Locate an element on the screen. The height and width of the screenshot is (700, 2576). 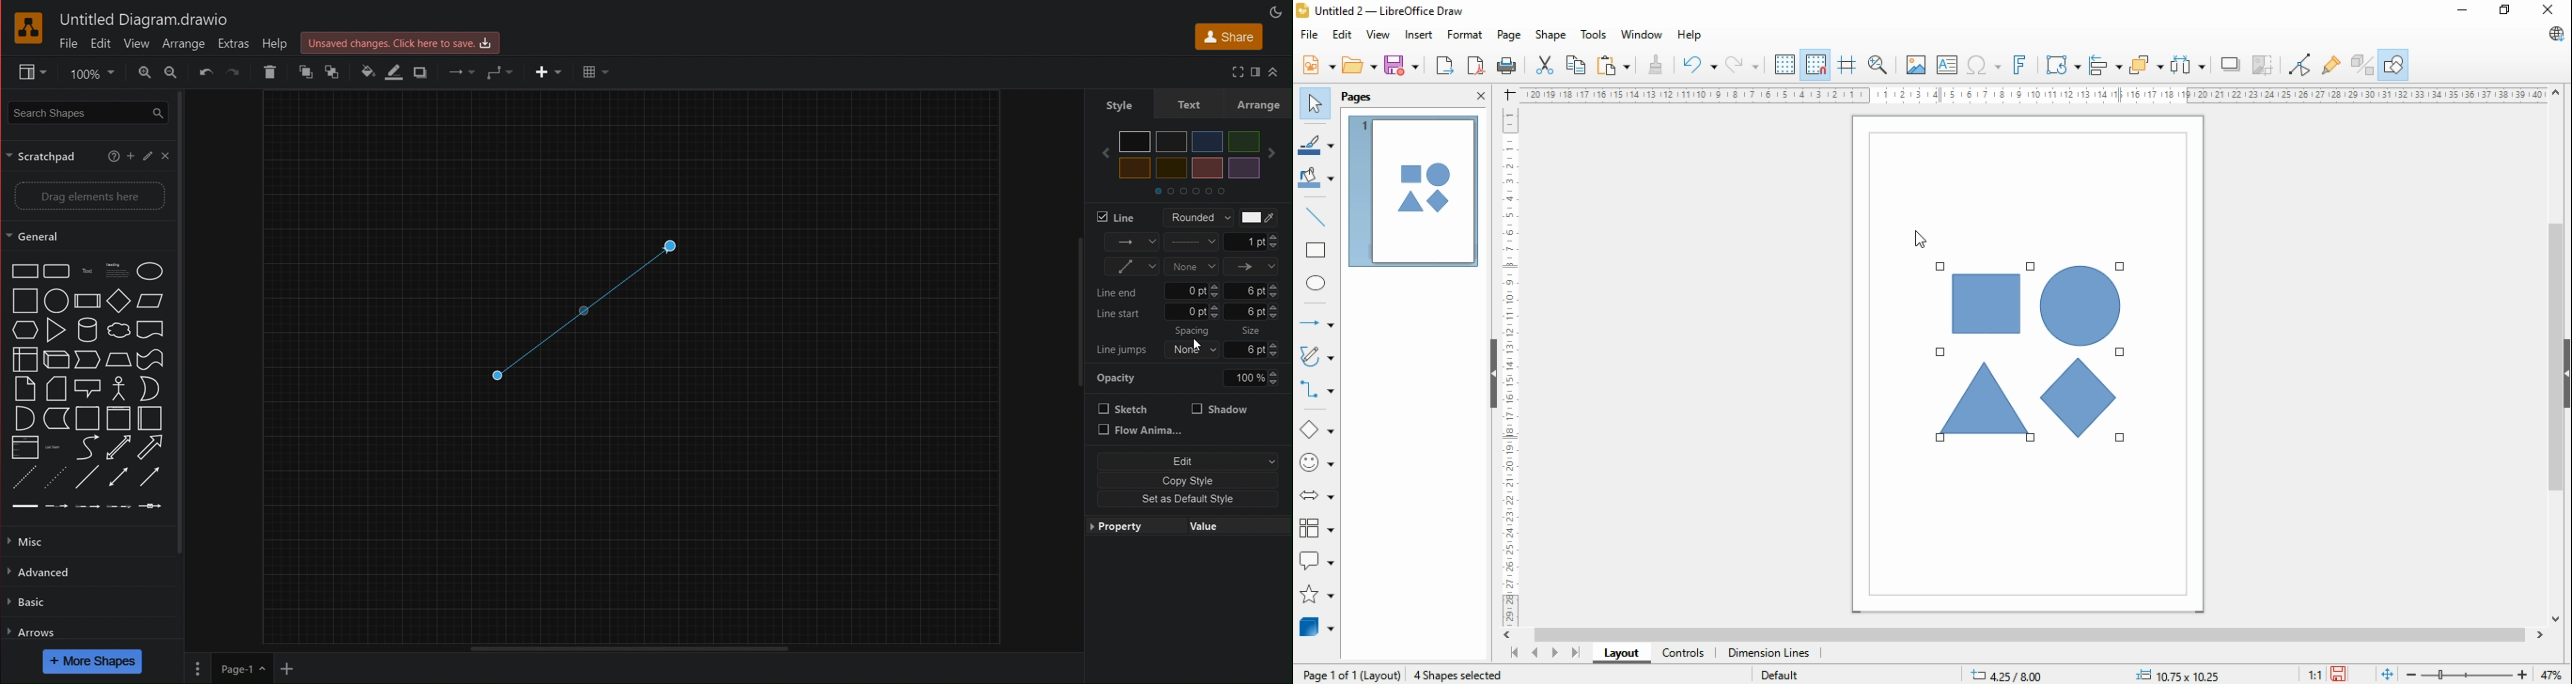
open is located at coordinates (1359, 64).